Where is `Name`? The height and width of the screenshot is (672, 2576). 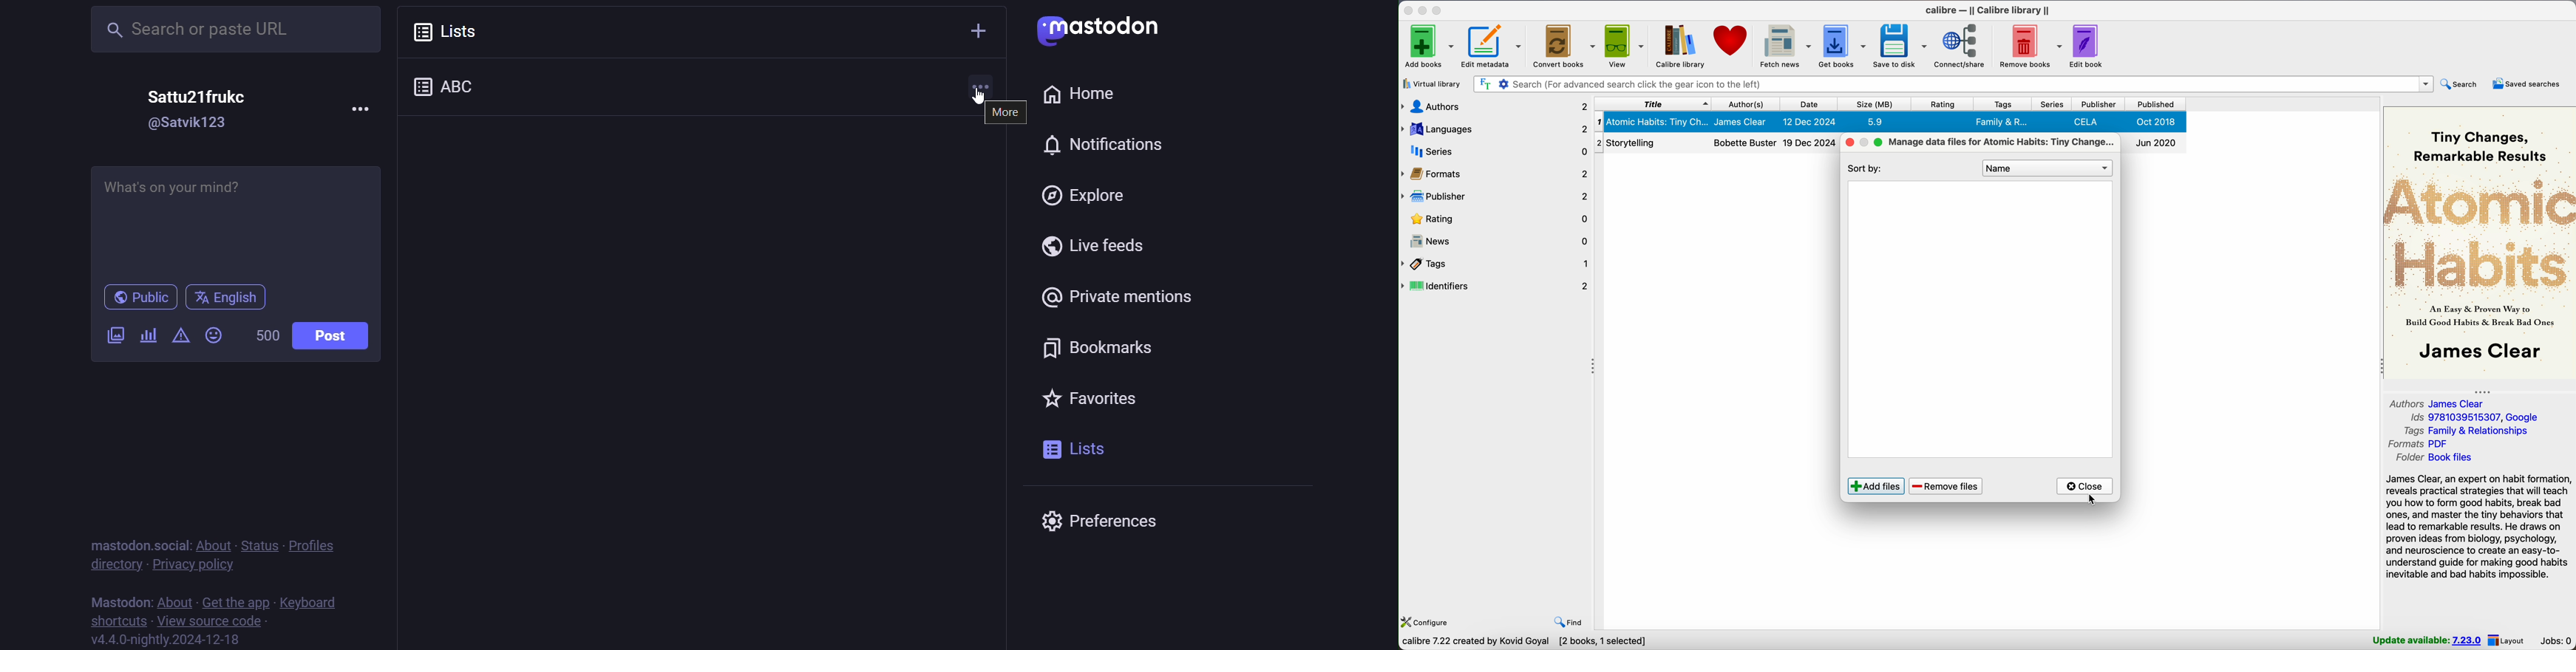
Name is located at coordinates (2048, 168).